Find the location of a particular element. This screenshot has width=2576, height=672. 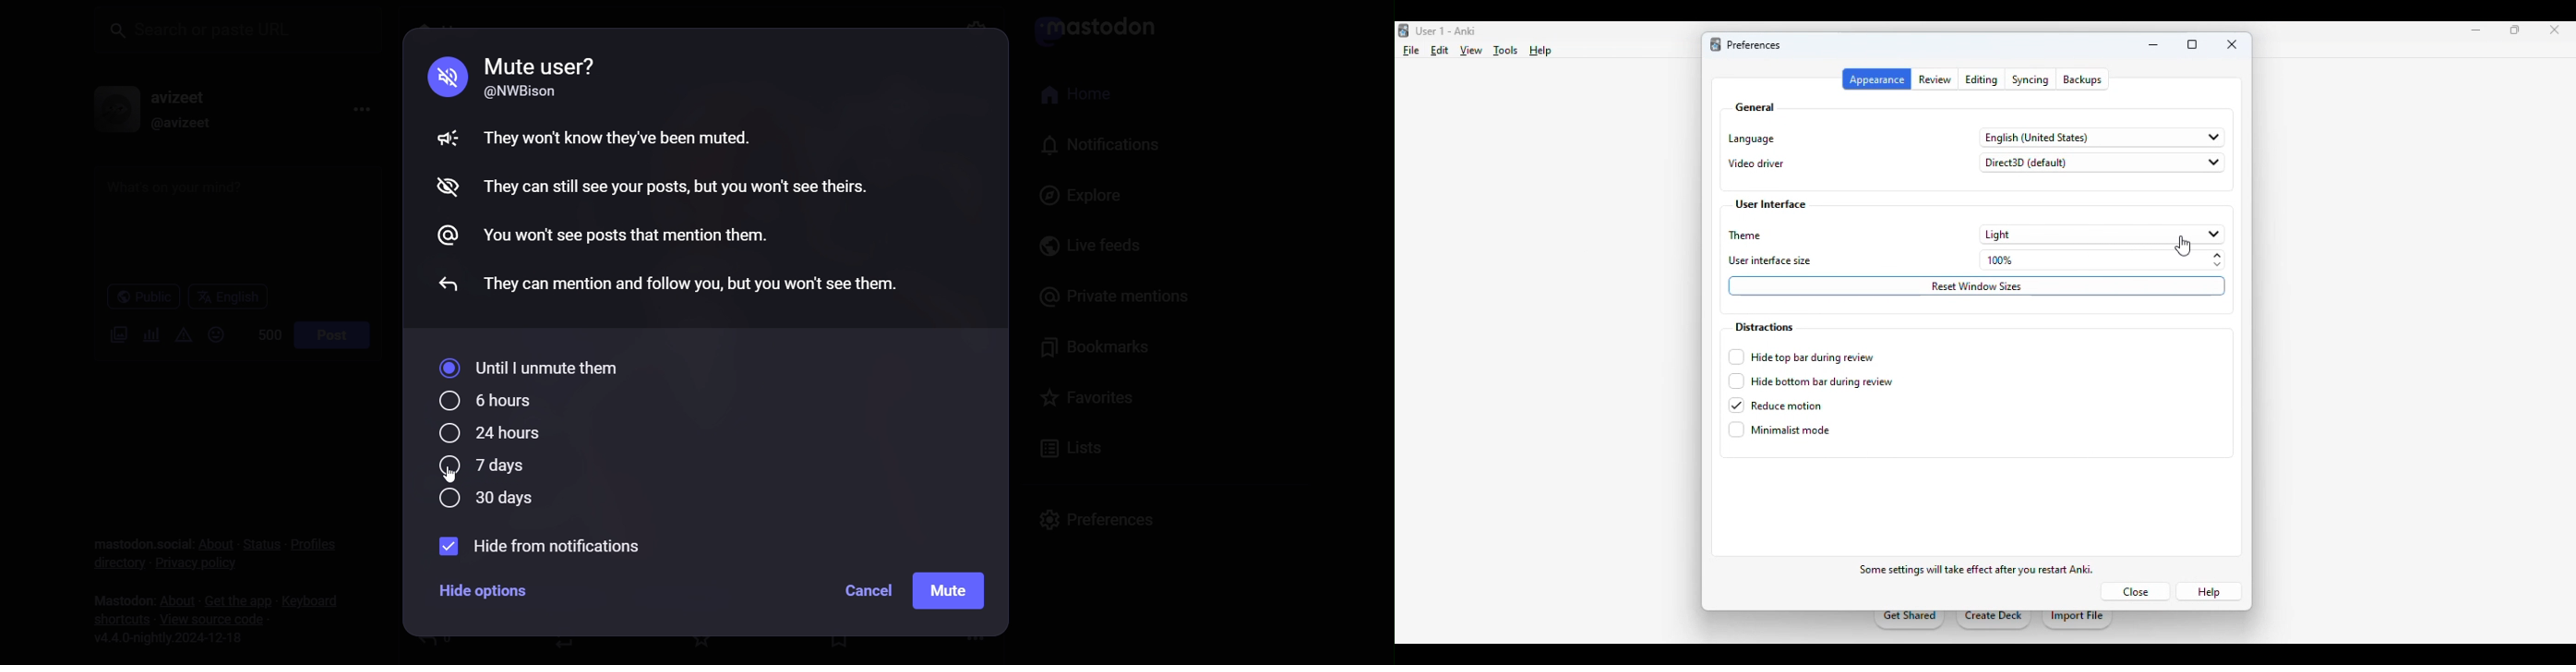

user interface is located at coordinates (1771, 205).